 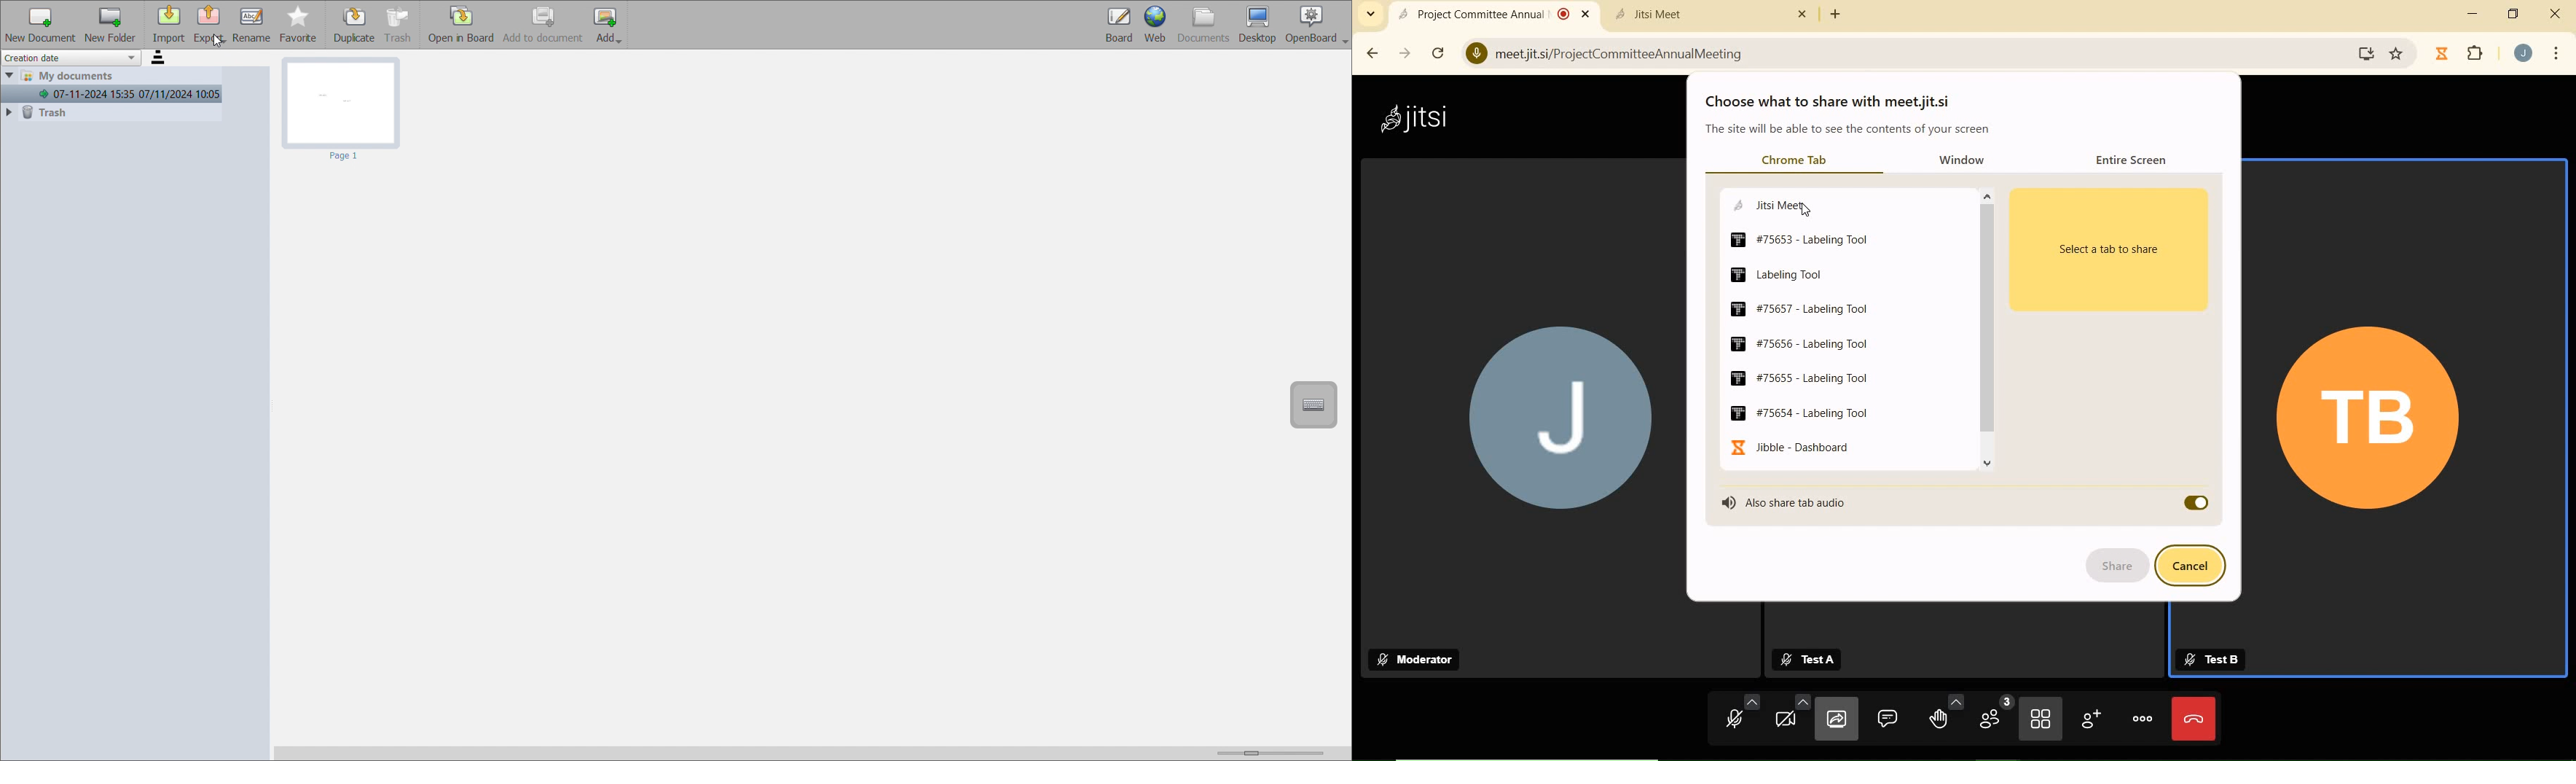 I want to click on web, so click(x=1156, y=25).